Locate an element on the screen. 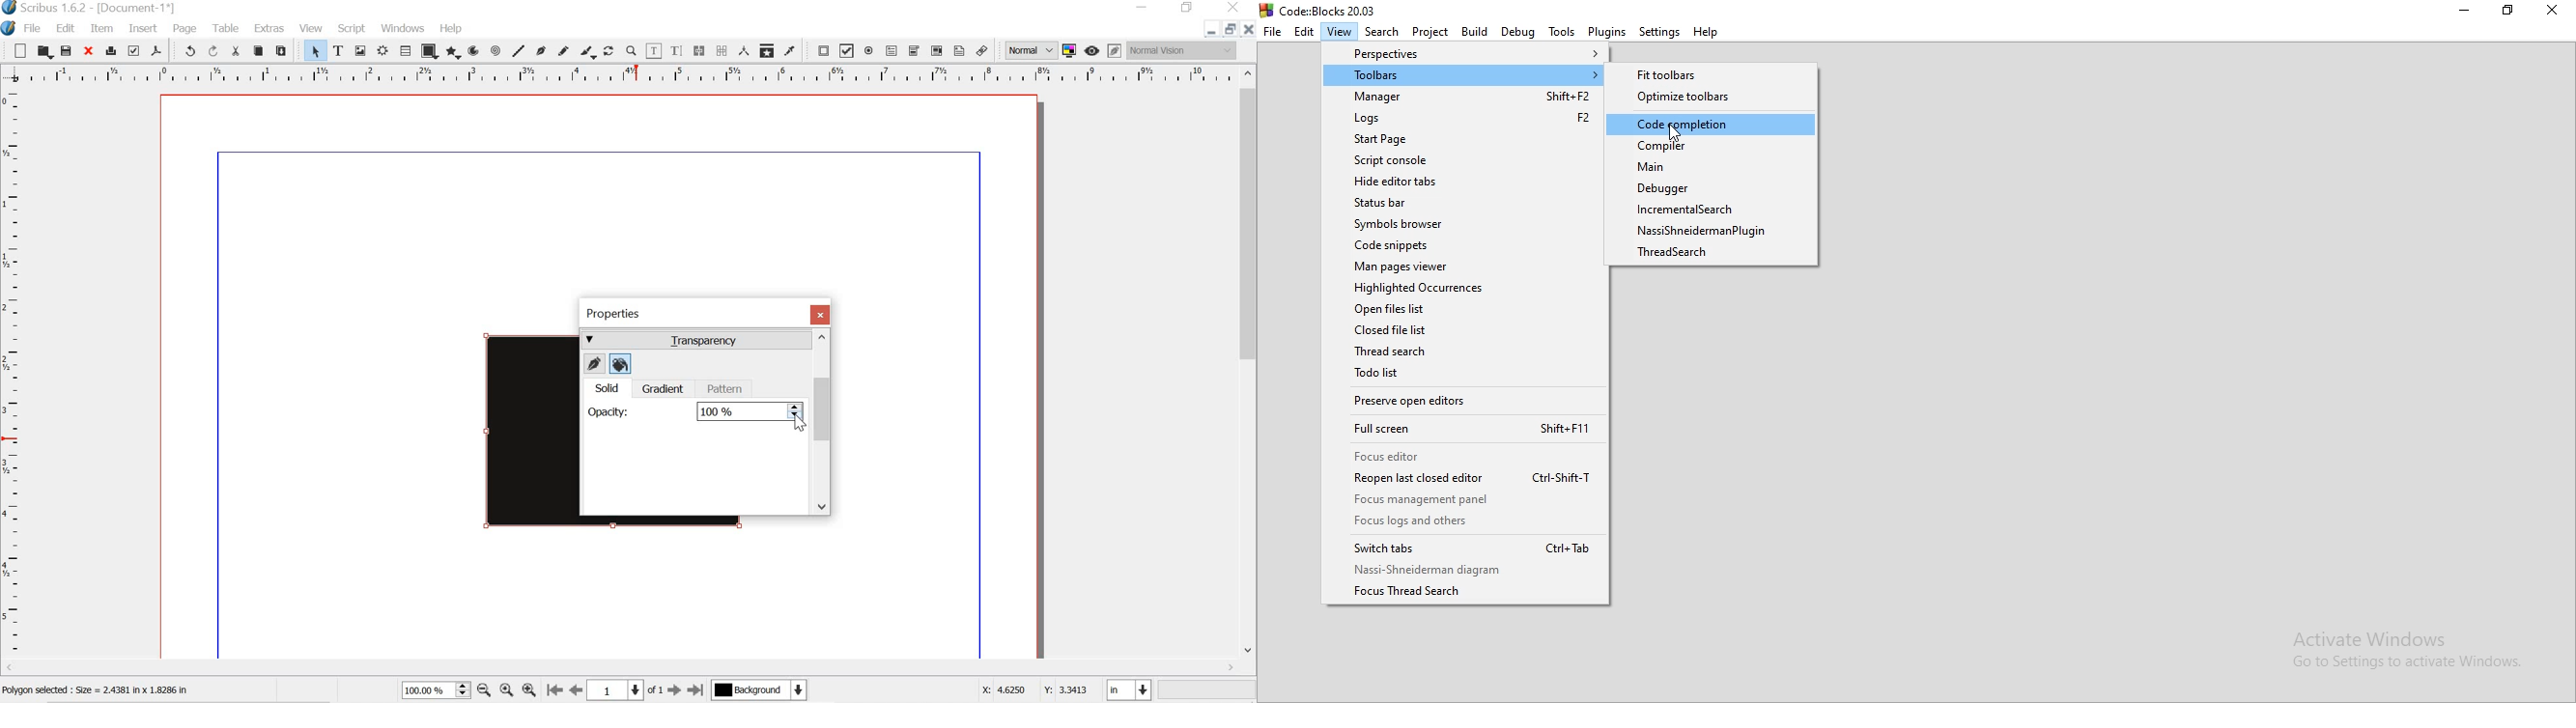 This screenshot has width=2576, height=728. 100.00% is located at coordinates (435, 690).